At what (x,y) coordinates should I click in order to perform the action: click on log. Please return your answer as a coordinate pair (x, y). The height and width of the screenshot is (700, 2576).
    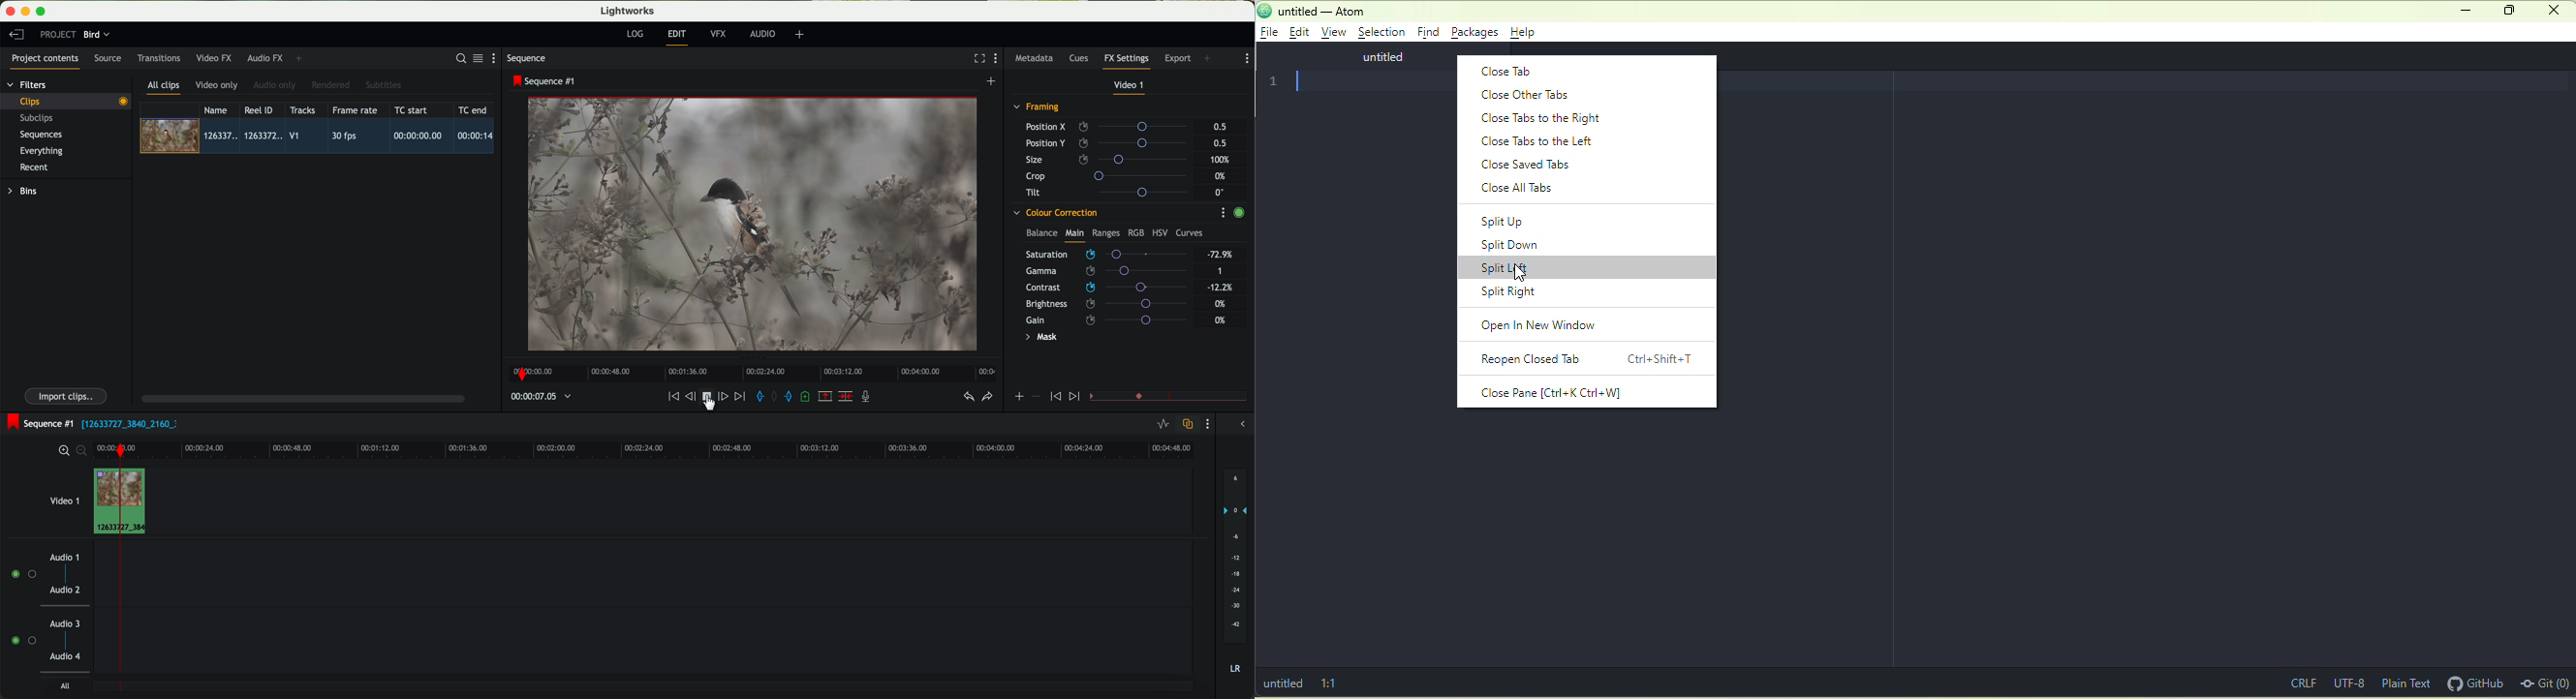
    Looking at the image, I should click on (635, 34).